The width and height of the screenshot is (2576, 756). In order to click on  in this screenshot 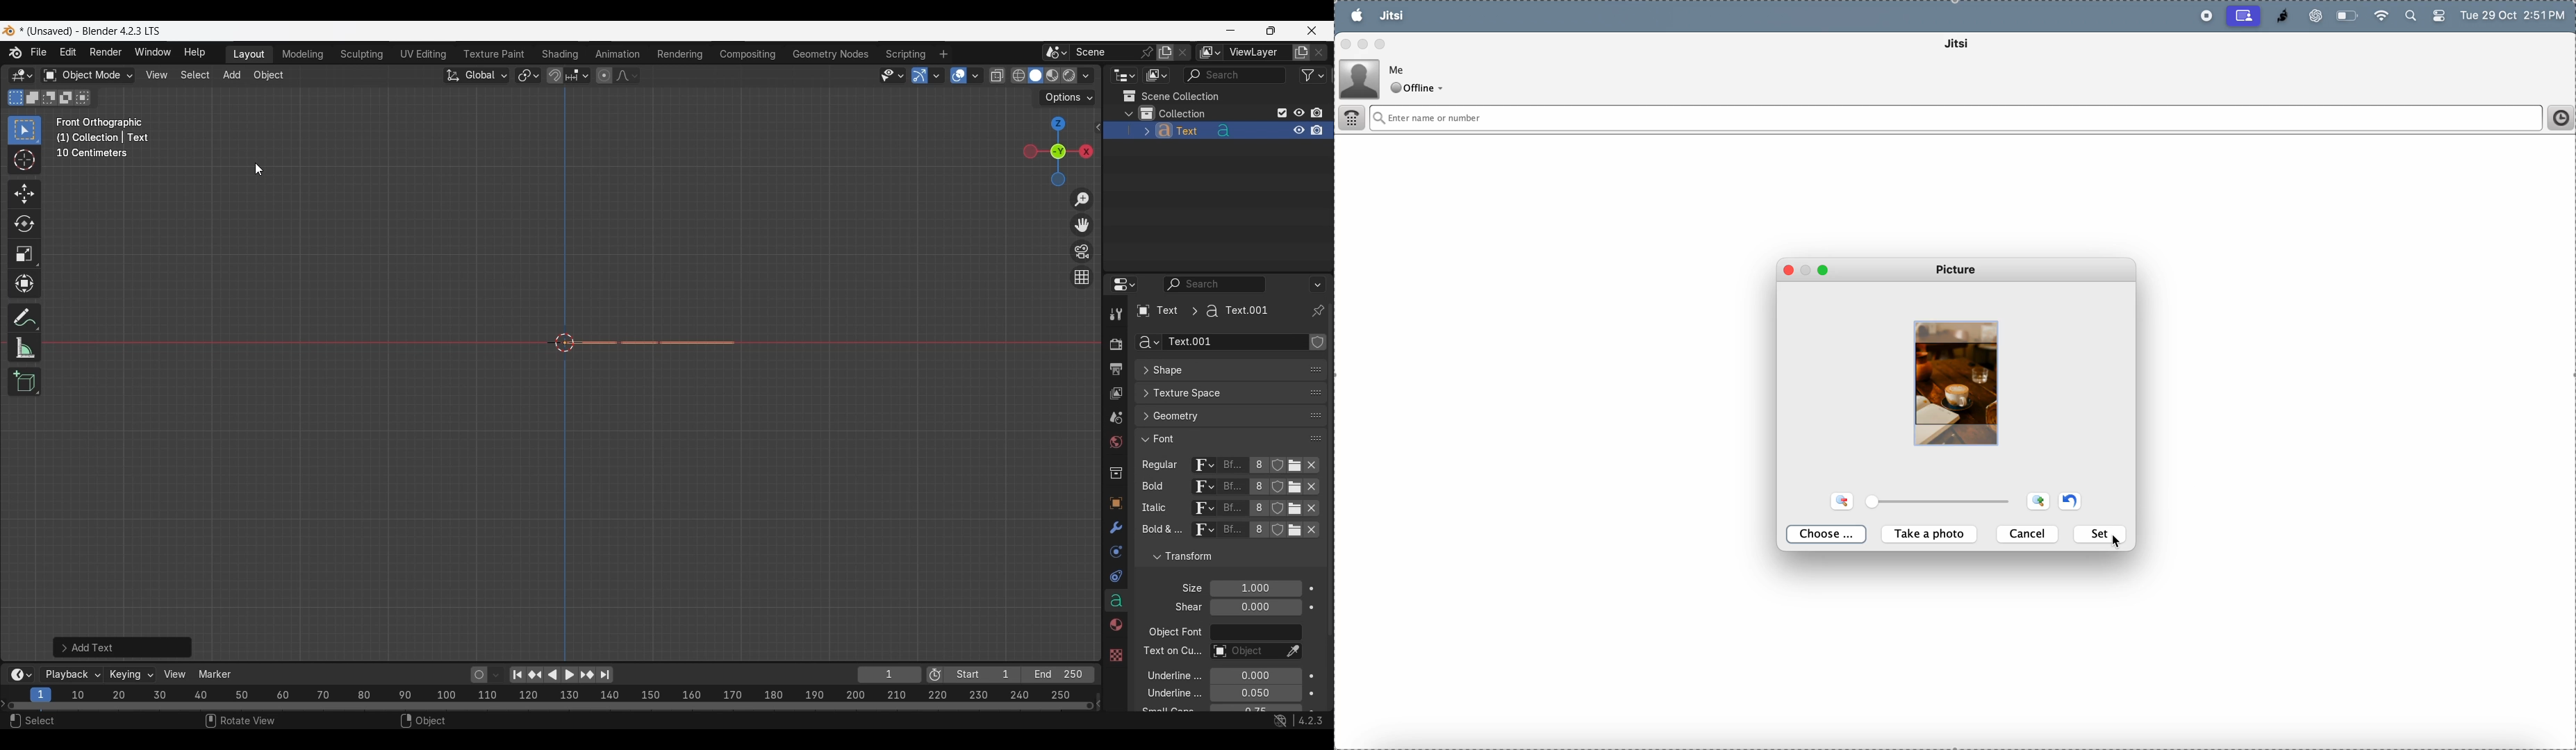, I will do `click(1115, 653)`.